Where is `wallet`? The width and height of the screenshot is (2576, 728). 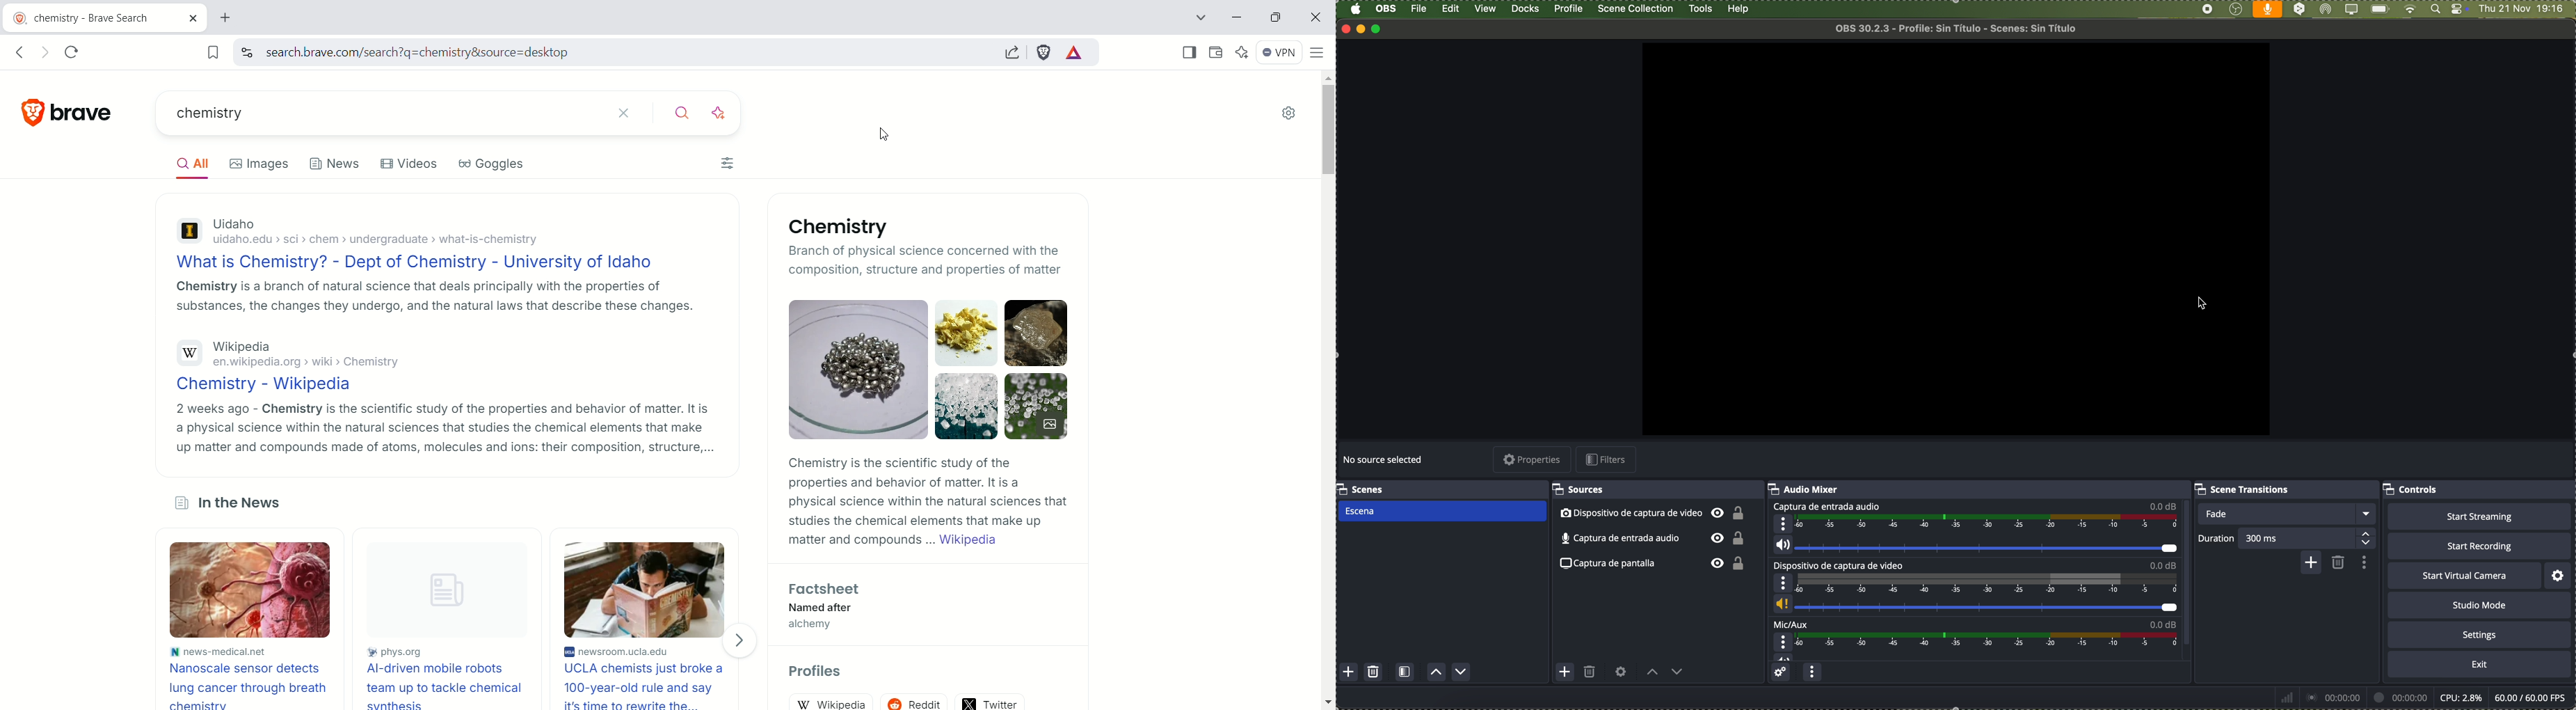 wallet is located at coordinates (1215, 54).